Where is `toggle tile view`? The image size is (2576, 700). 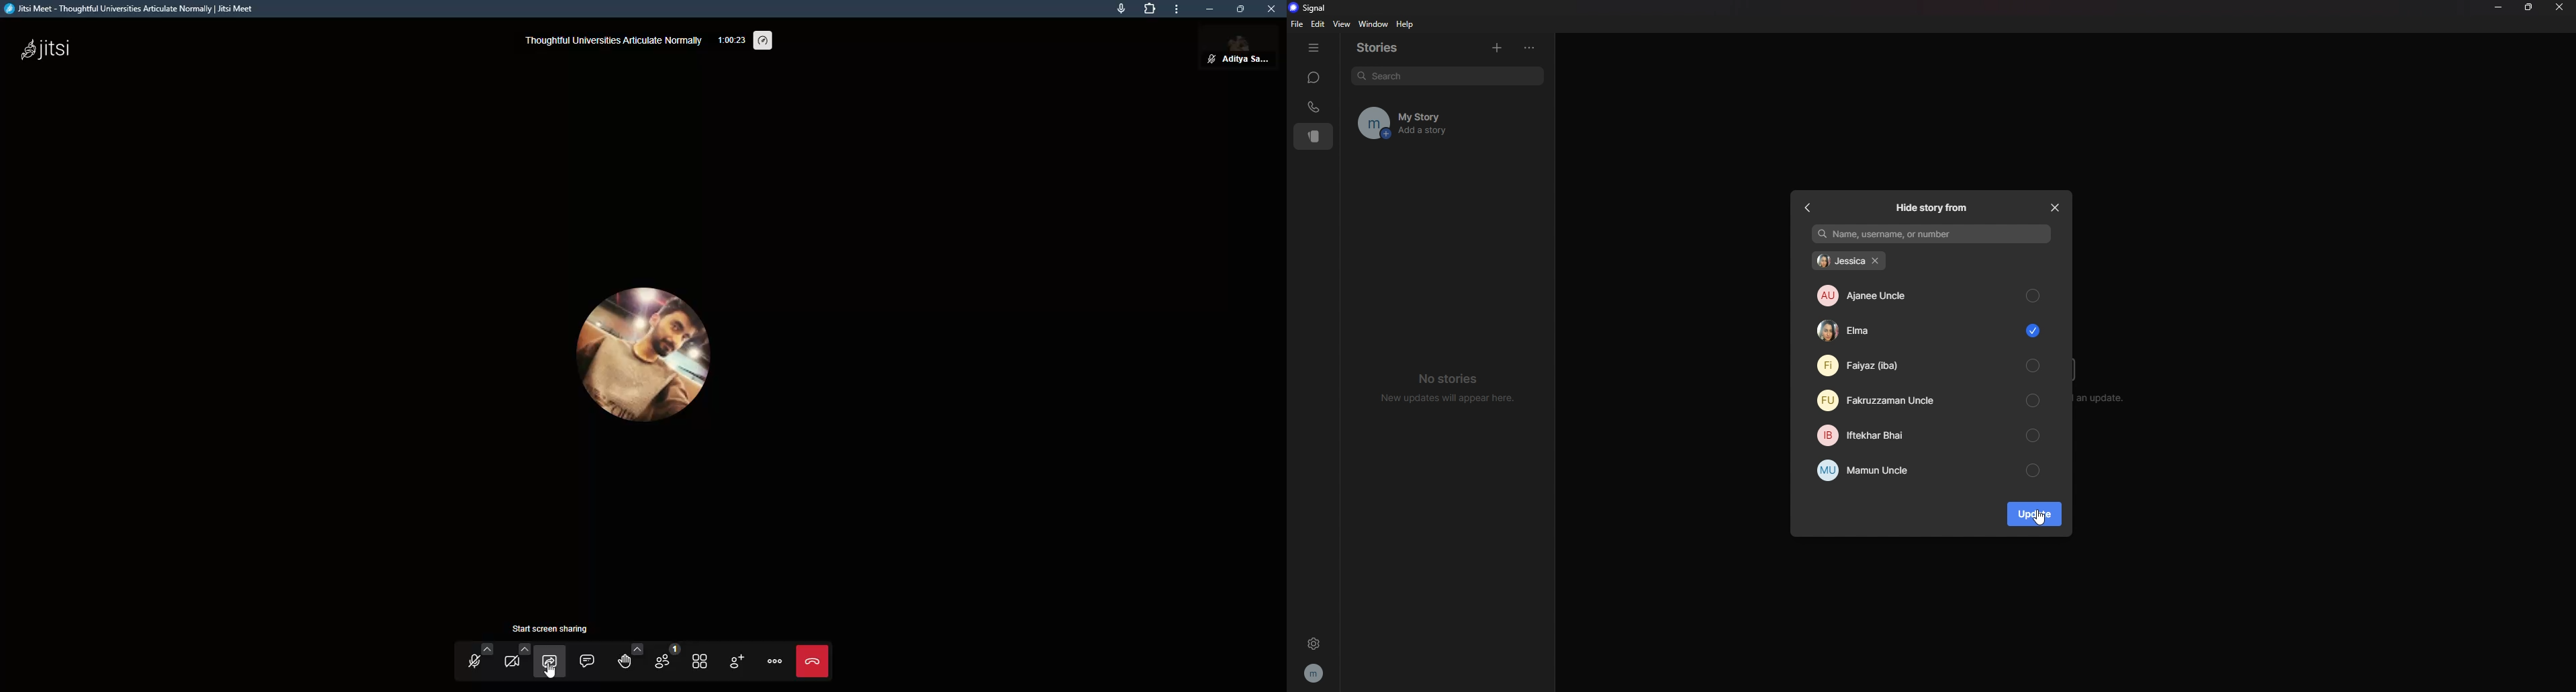 toggle tile view is located at coordinates (700, 660).